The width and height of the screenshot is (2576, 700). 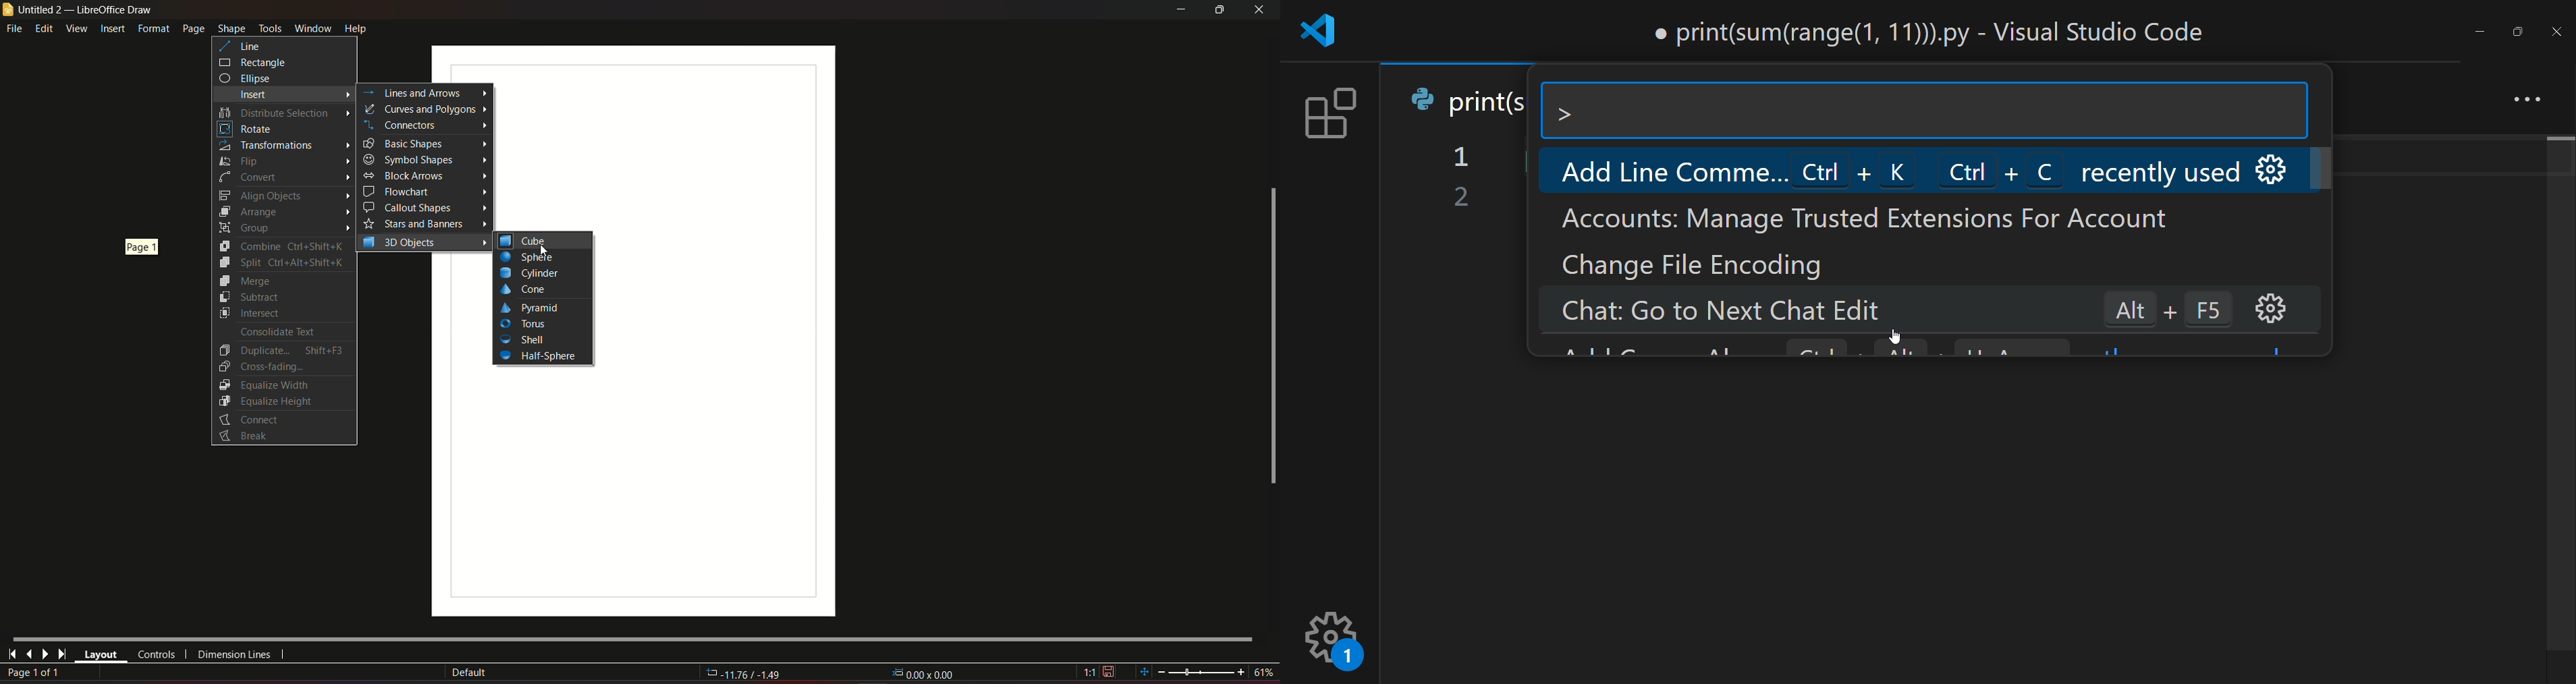 I want to click on line, so click(x=245, y=46).